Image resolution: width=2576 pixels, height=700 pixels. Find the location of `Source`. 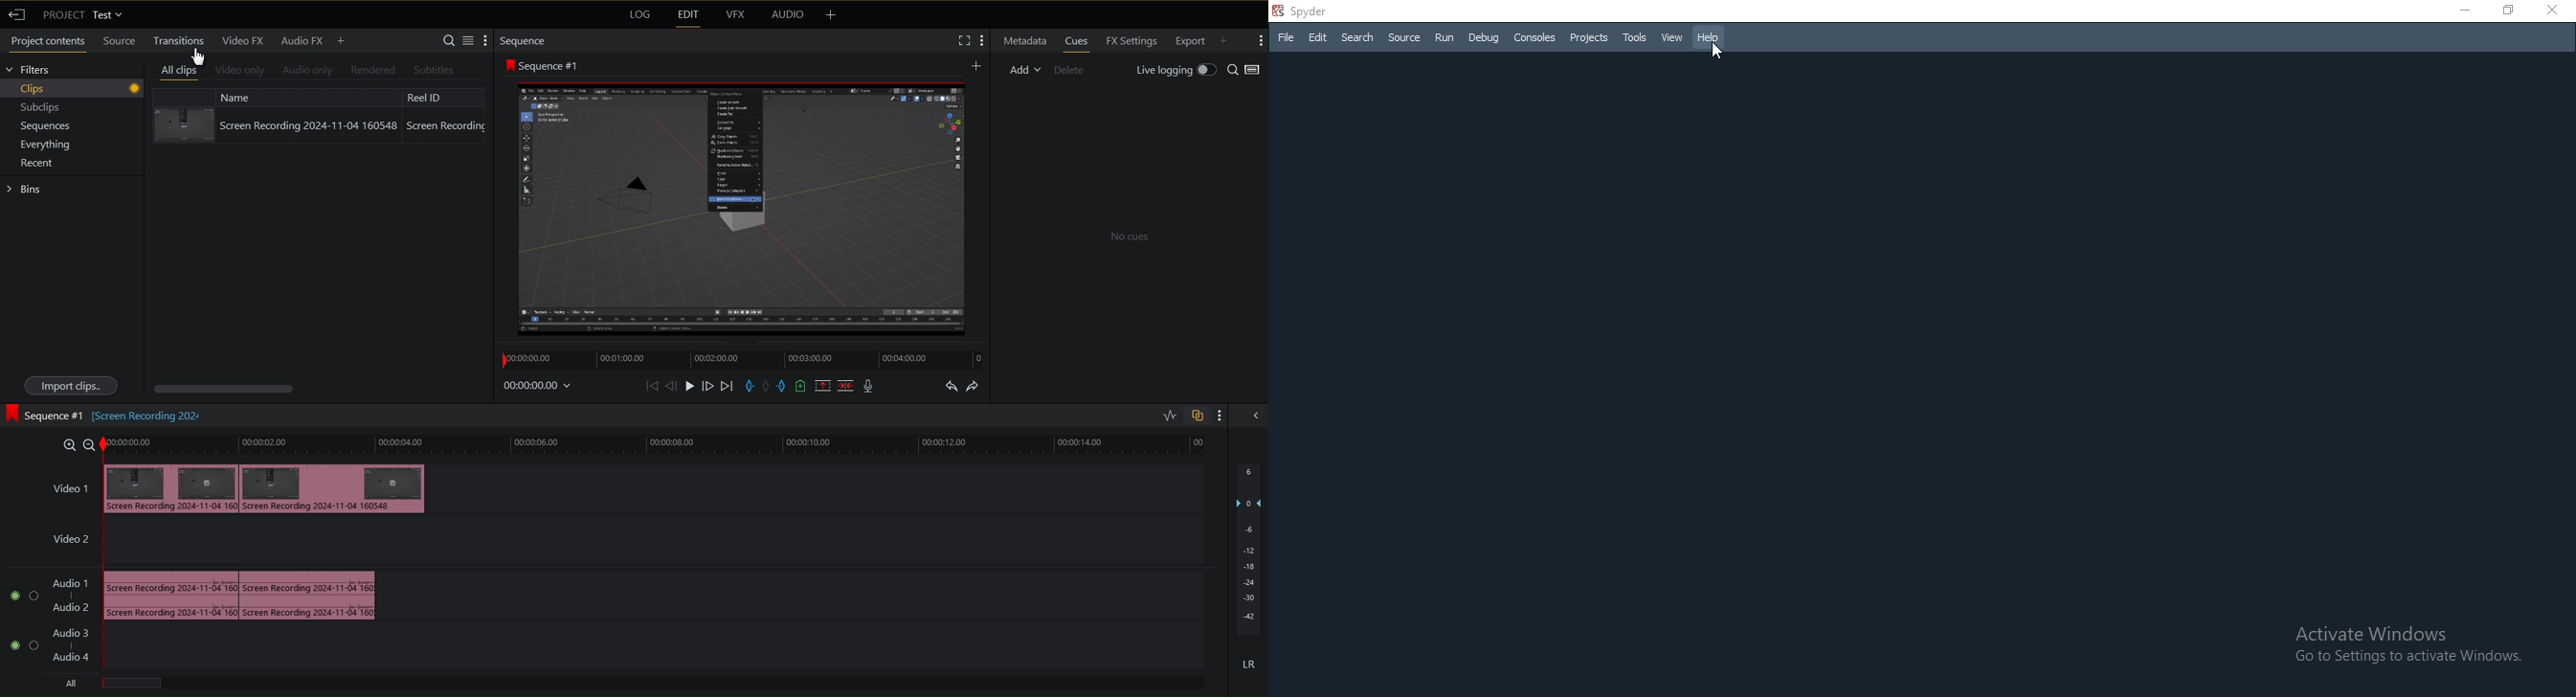

Source is located at coordinates (117, 40).